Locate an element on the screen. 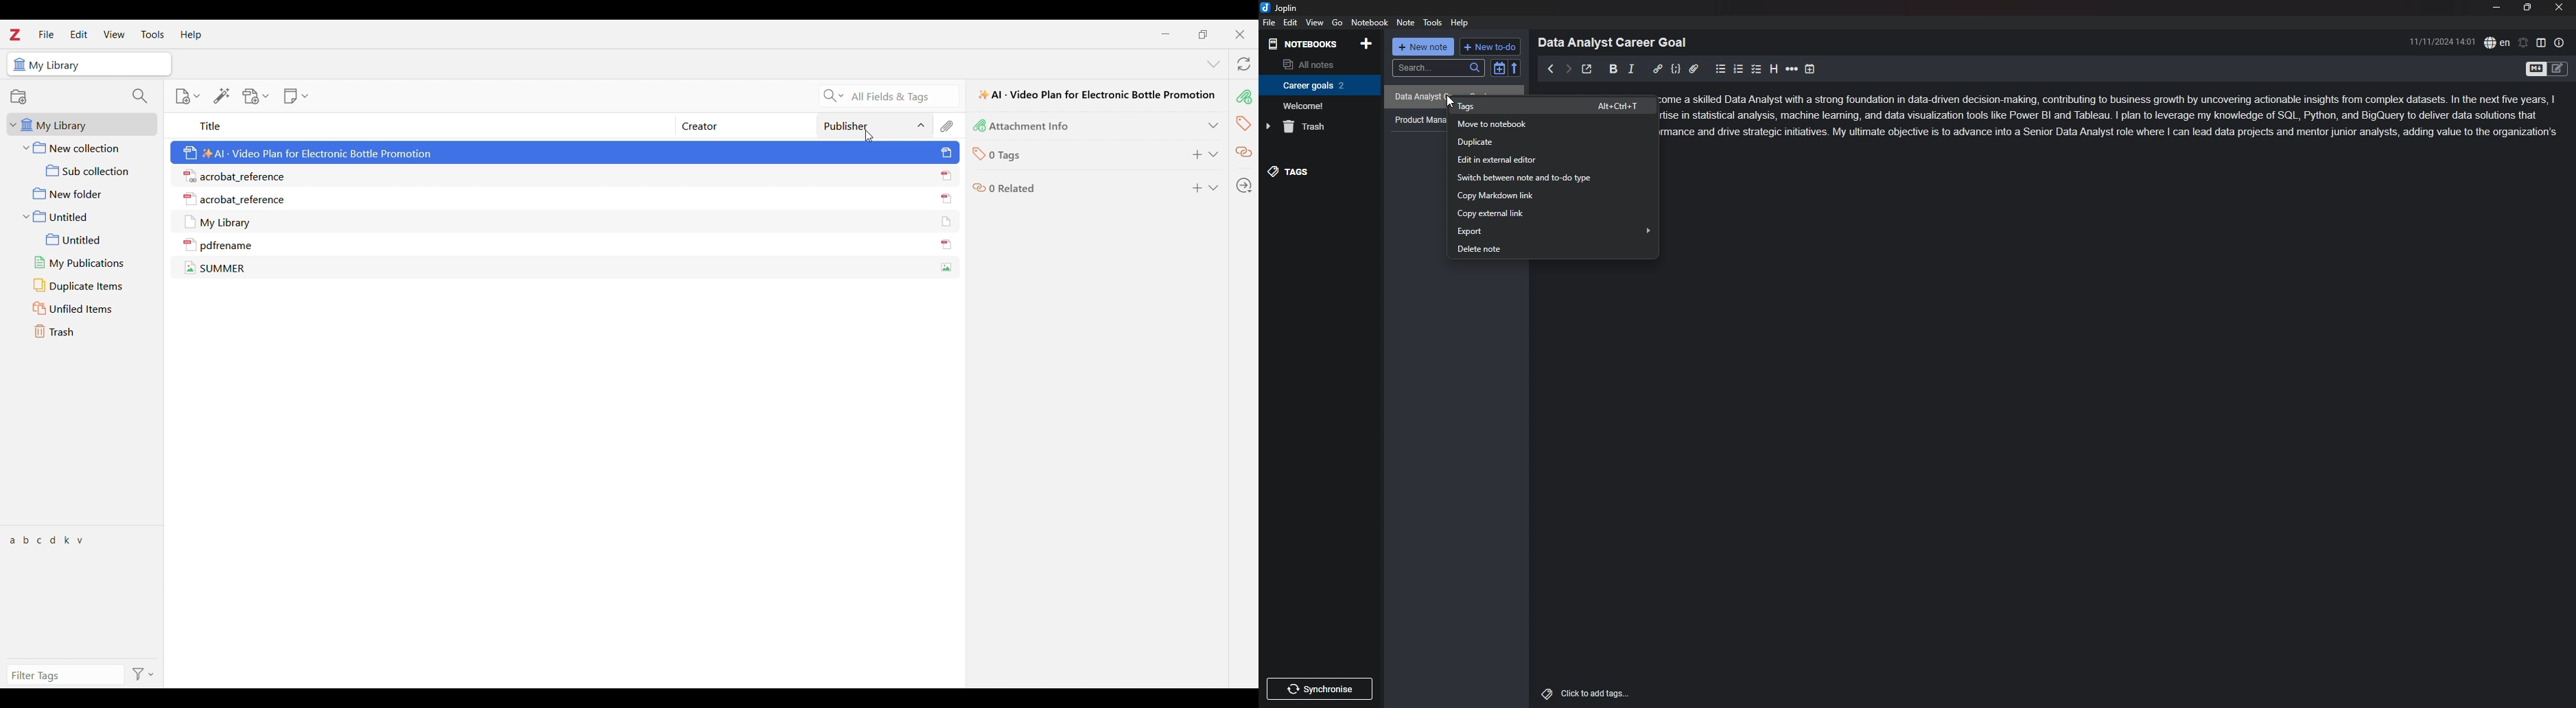 This screenshot has height=728, width=2576. Tags is located at coordinates (1543, 692).